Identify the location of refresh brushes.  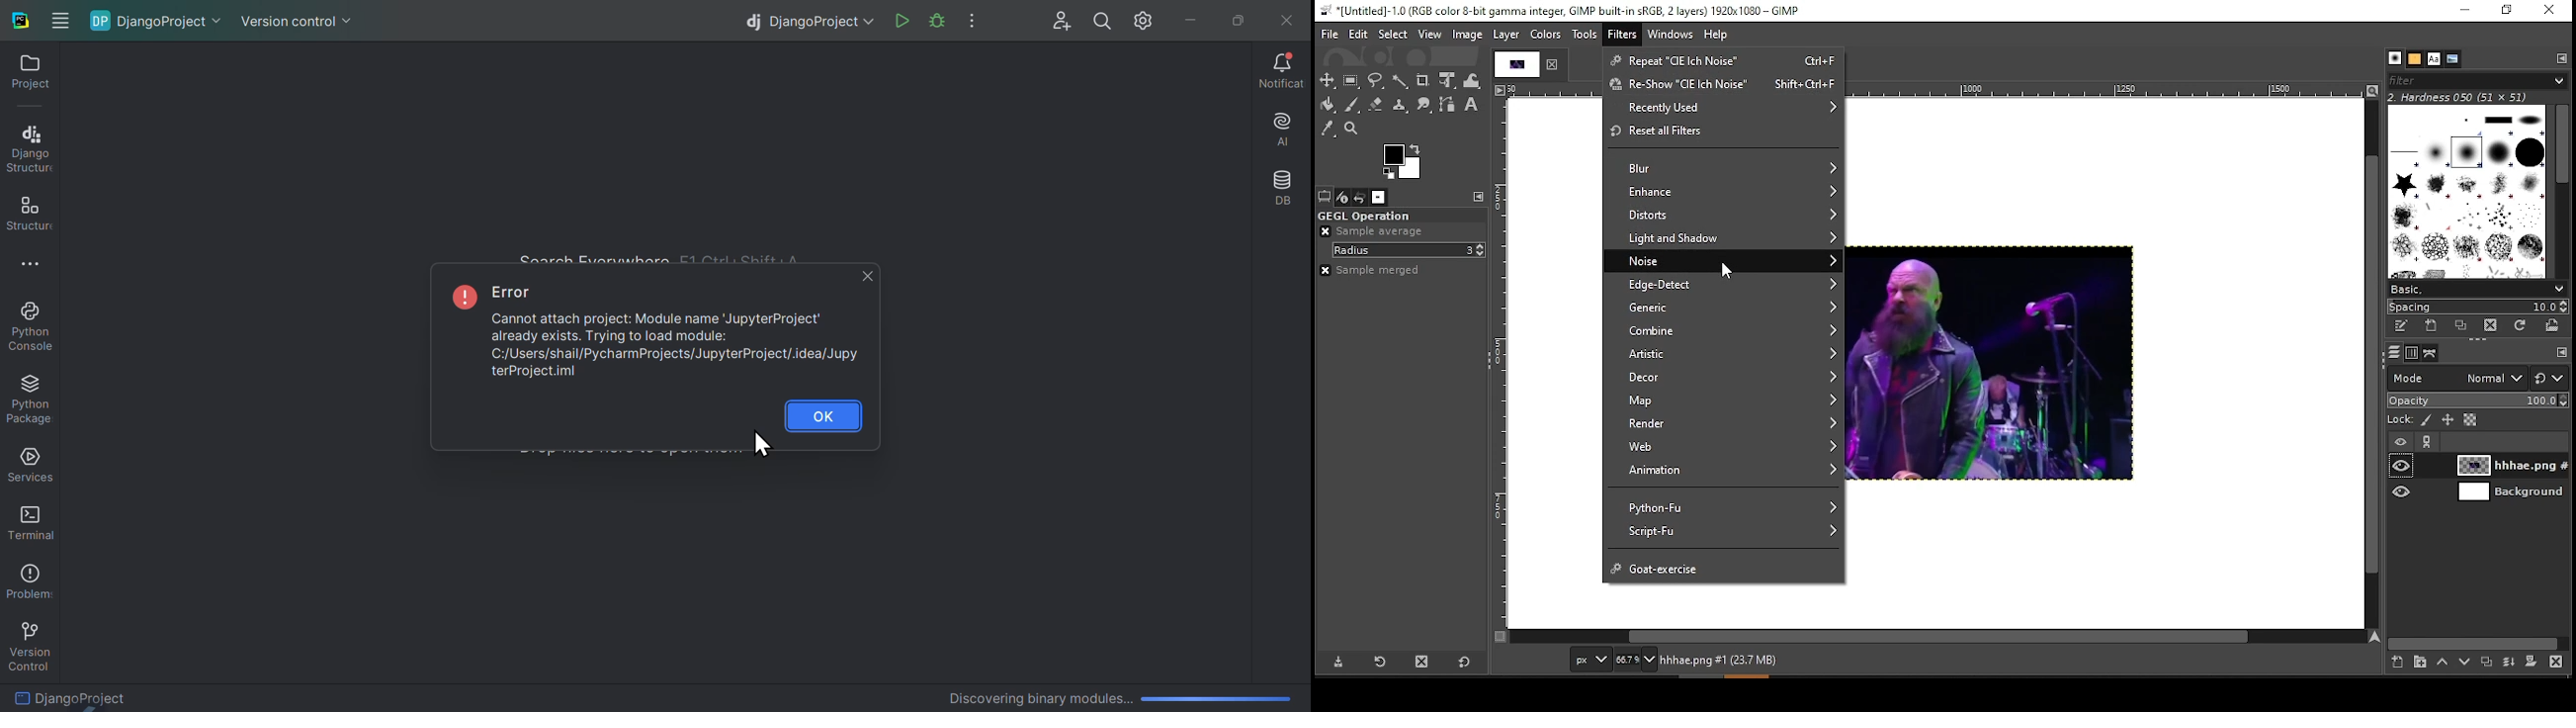
(2525, 328).